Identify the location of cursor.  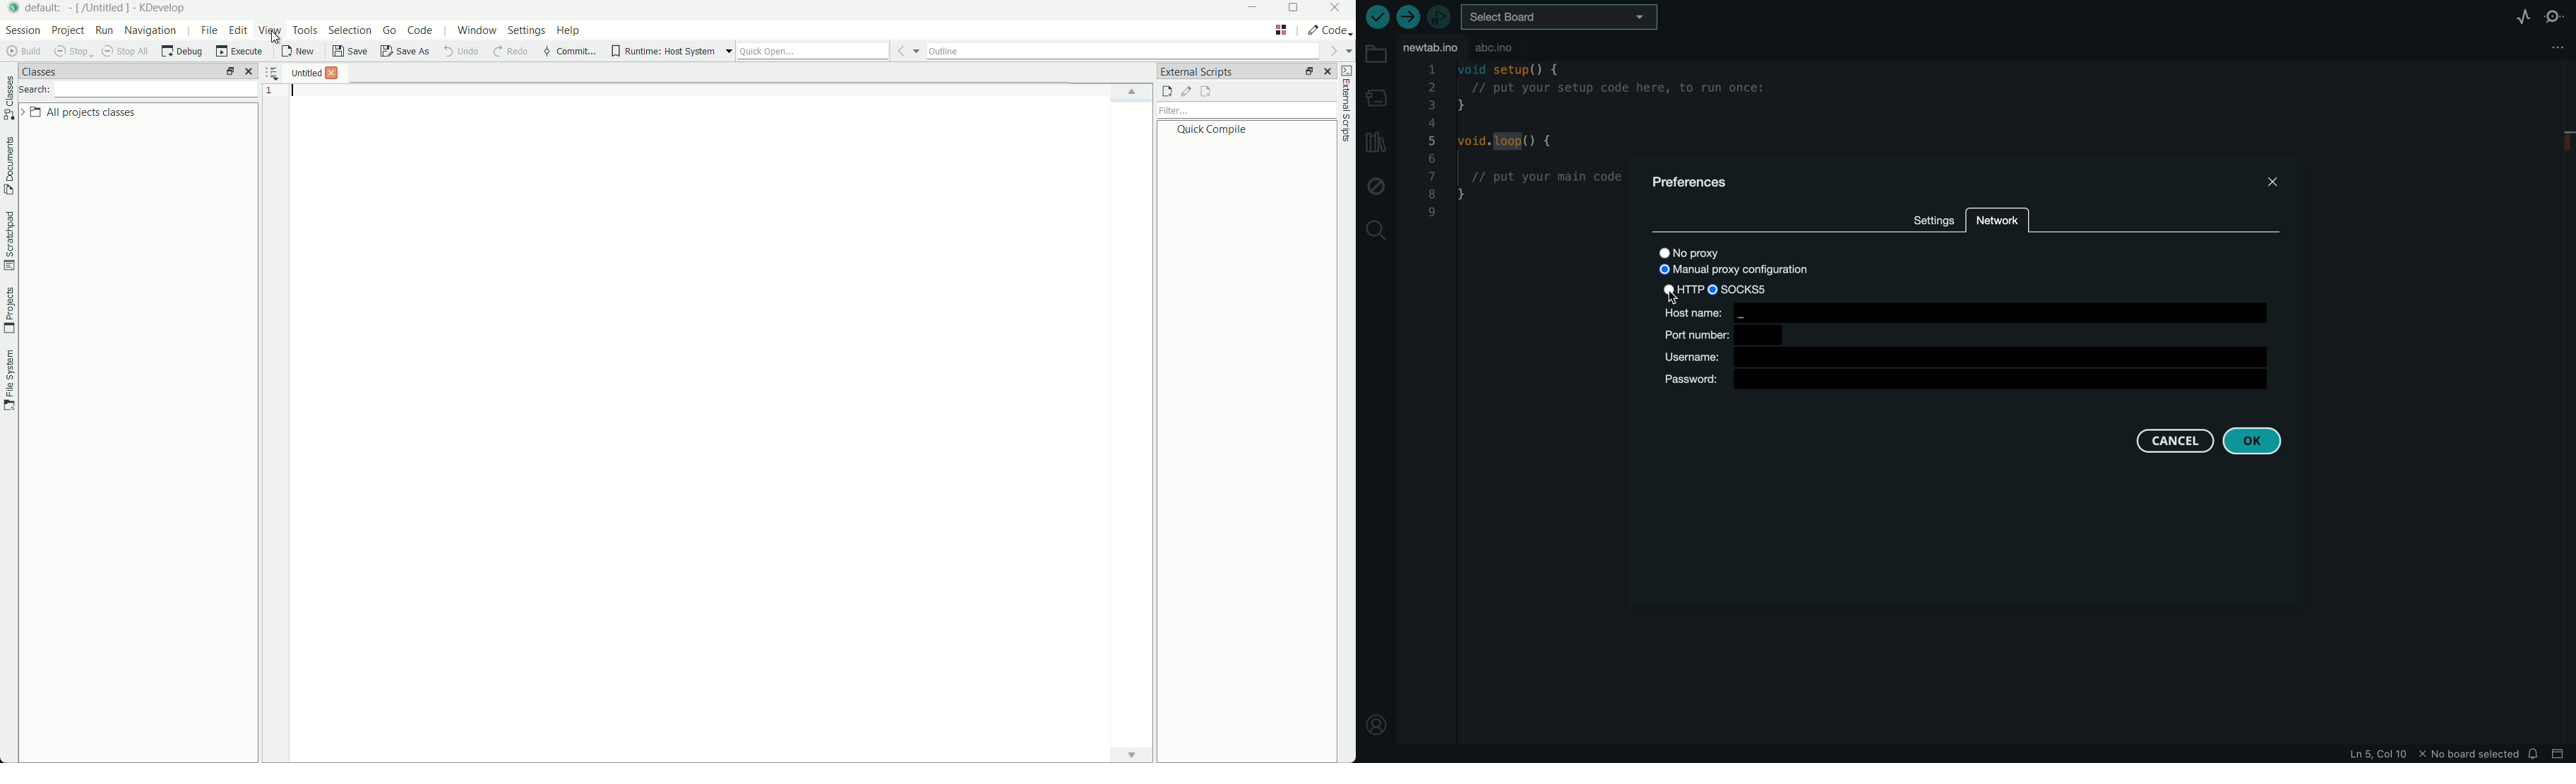
(275, 41).